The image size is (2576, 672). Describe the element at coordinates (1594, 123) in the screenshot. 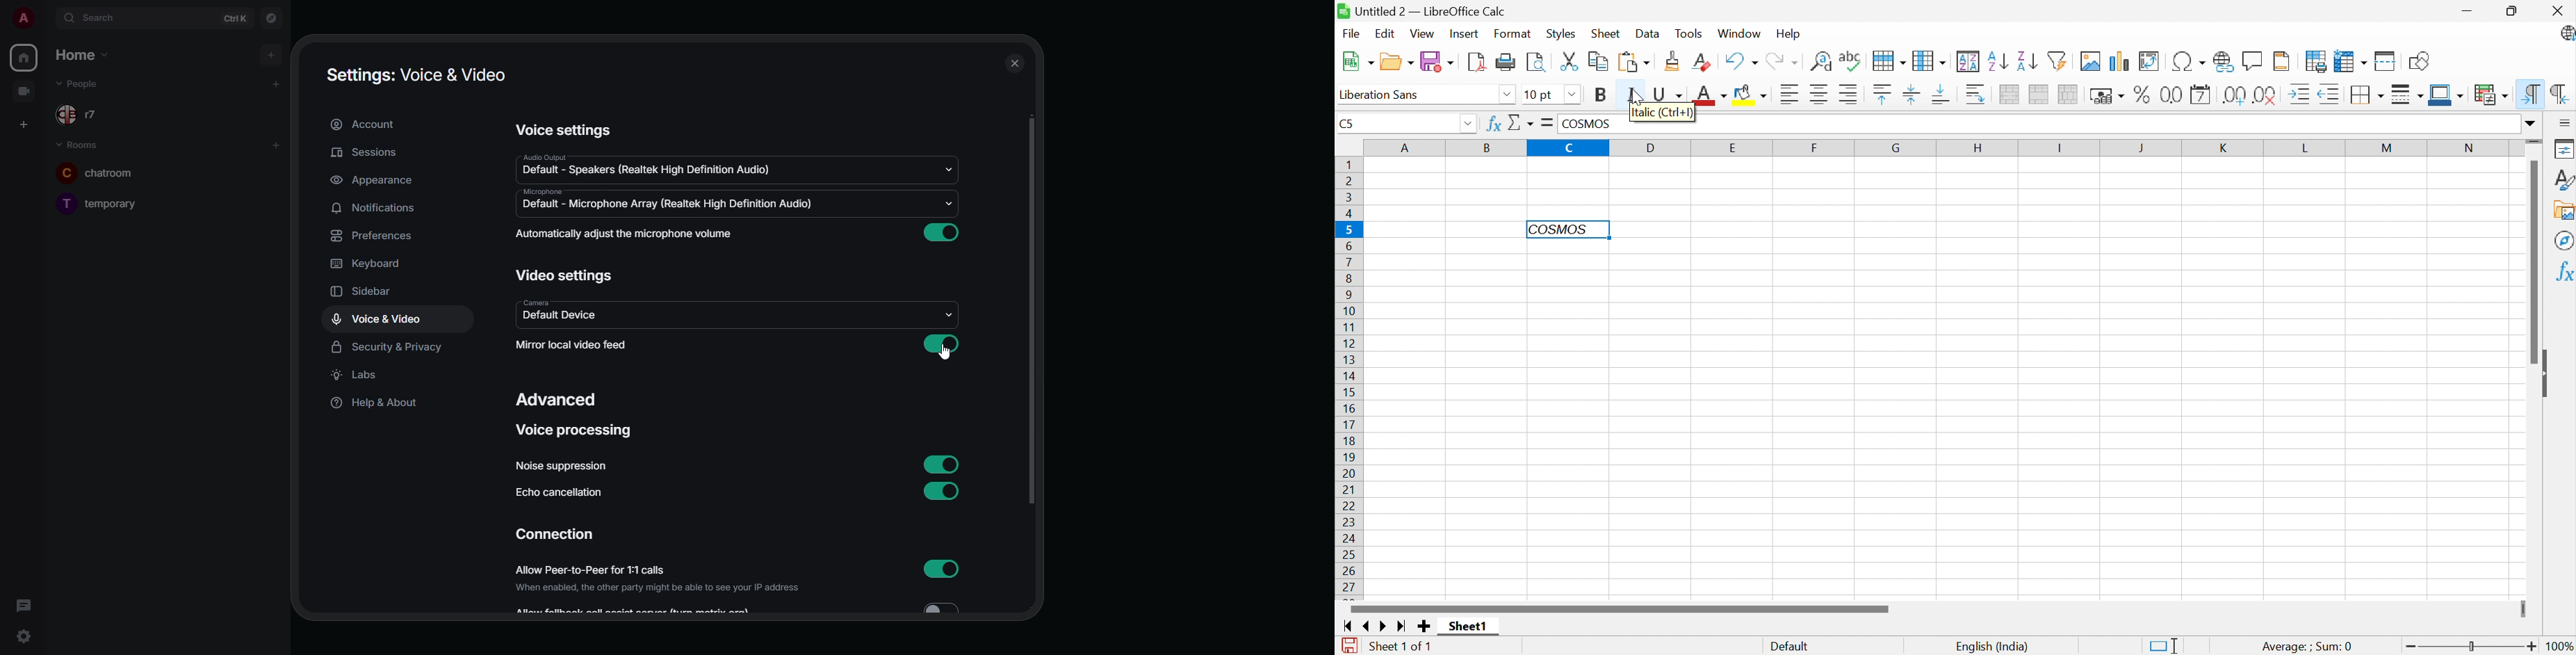

I see `COSMOS` at that location.